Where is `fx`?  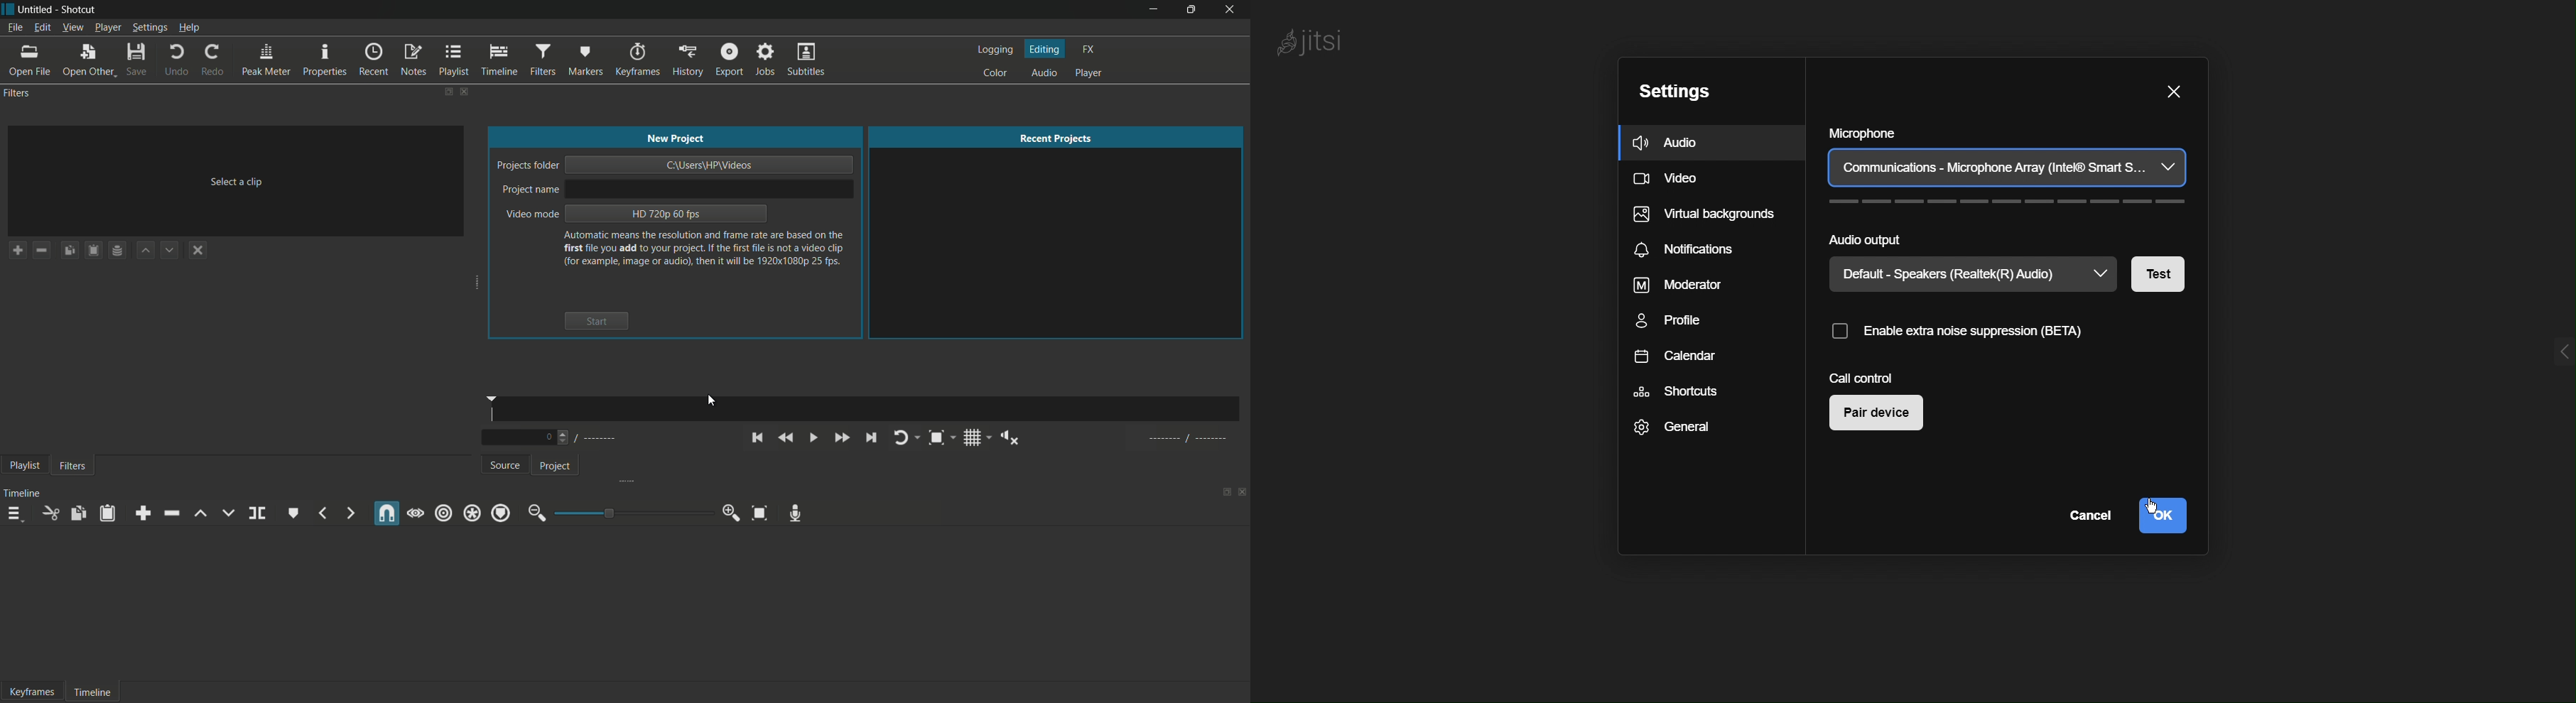
fx is located at coordinates (1088, 49).